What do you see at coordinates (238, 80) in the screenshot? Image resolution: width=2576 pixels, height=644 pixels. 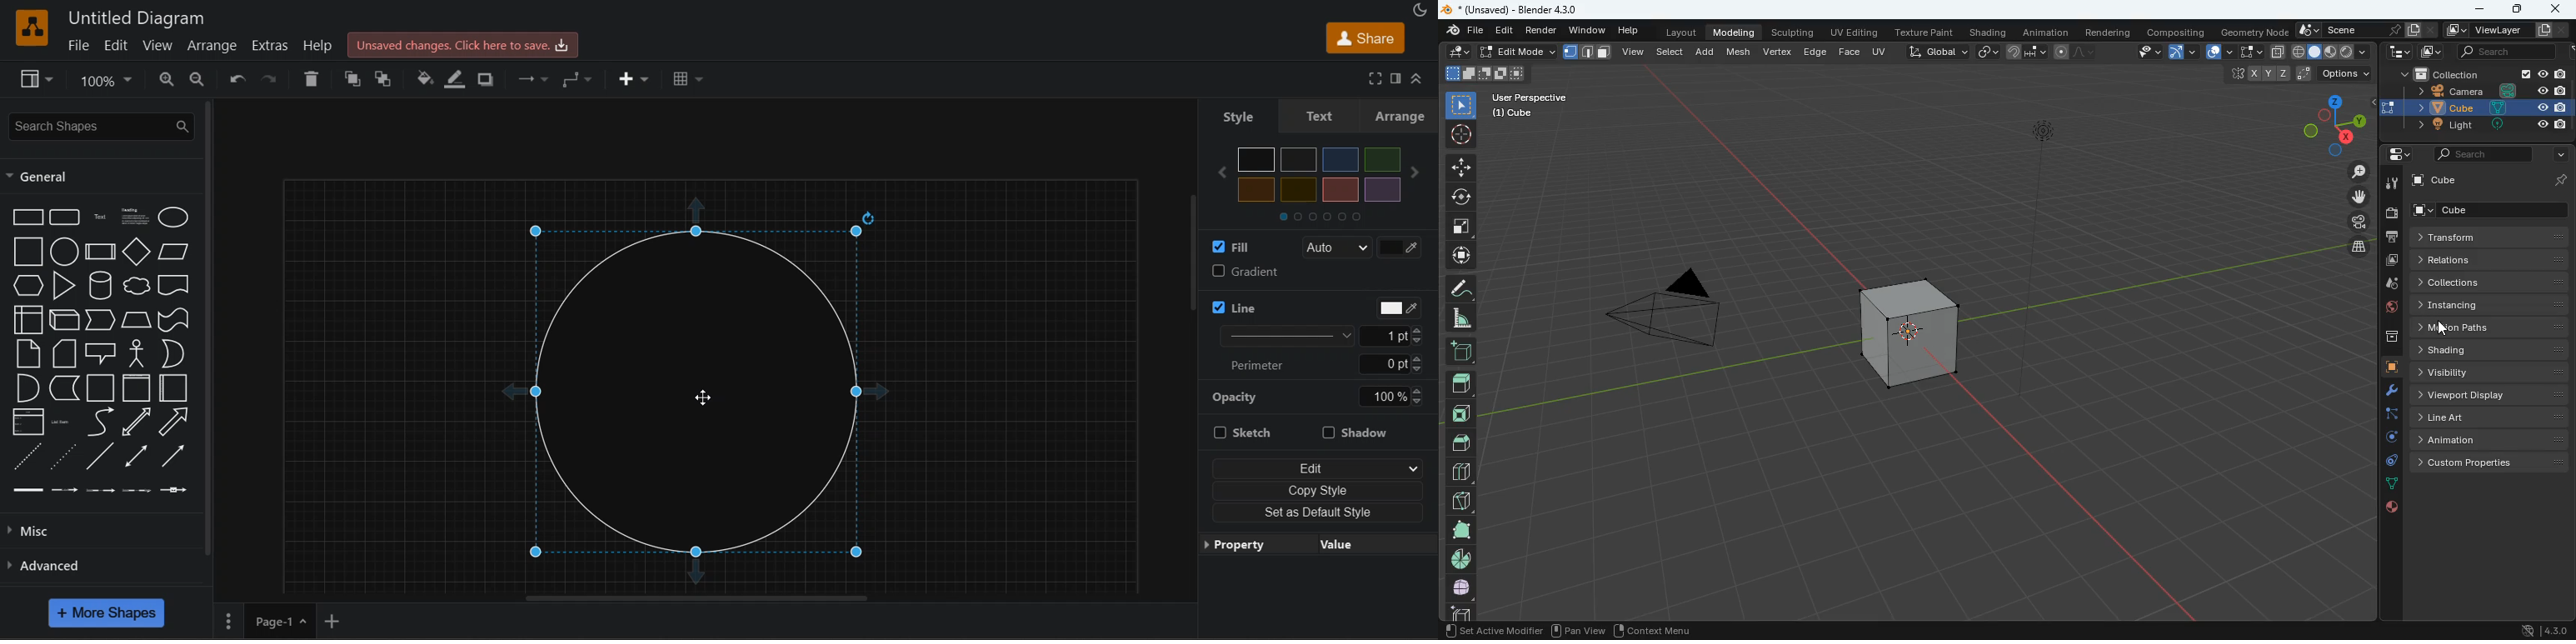 I see `undo` at bounding box center [238, 80].